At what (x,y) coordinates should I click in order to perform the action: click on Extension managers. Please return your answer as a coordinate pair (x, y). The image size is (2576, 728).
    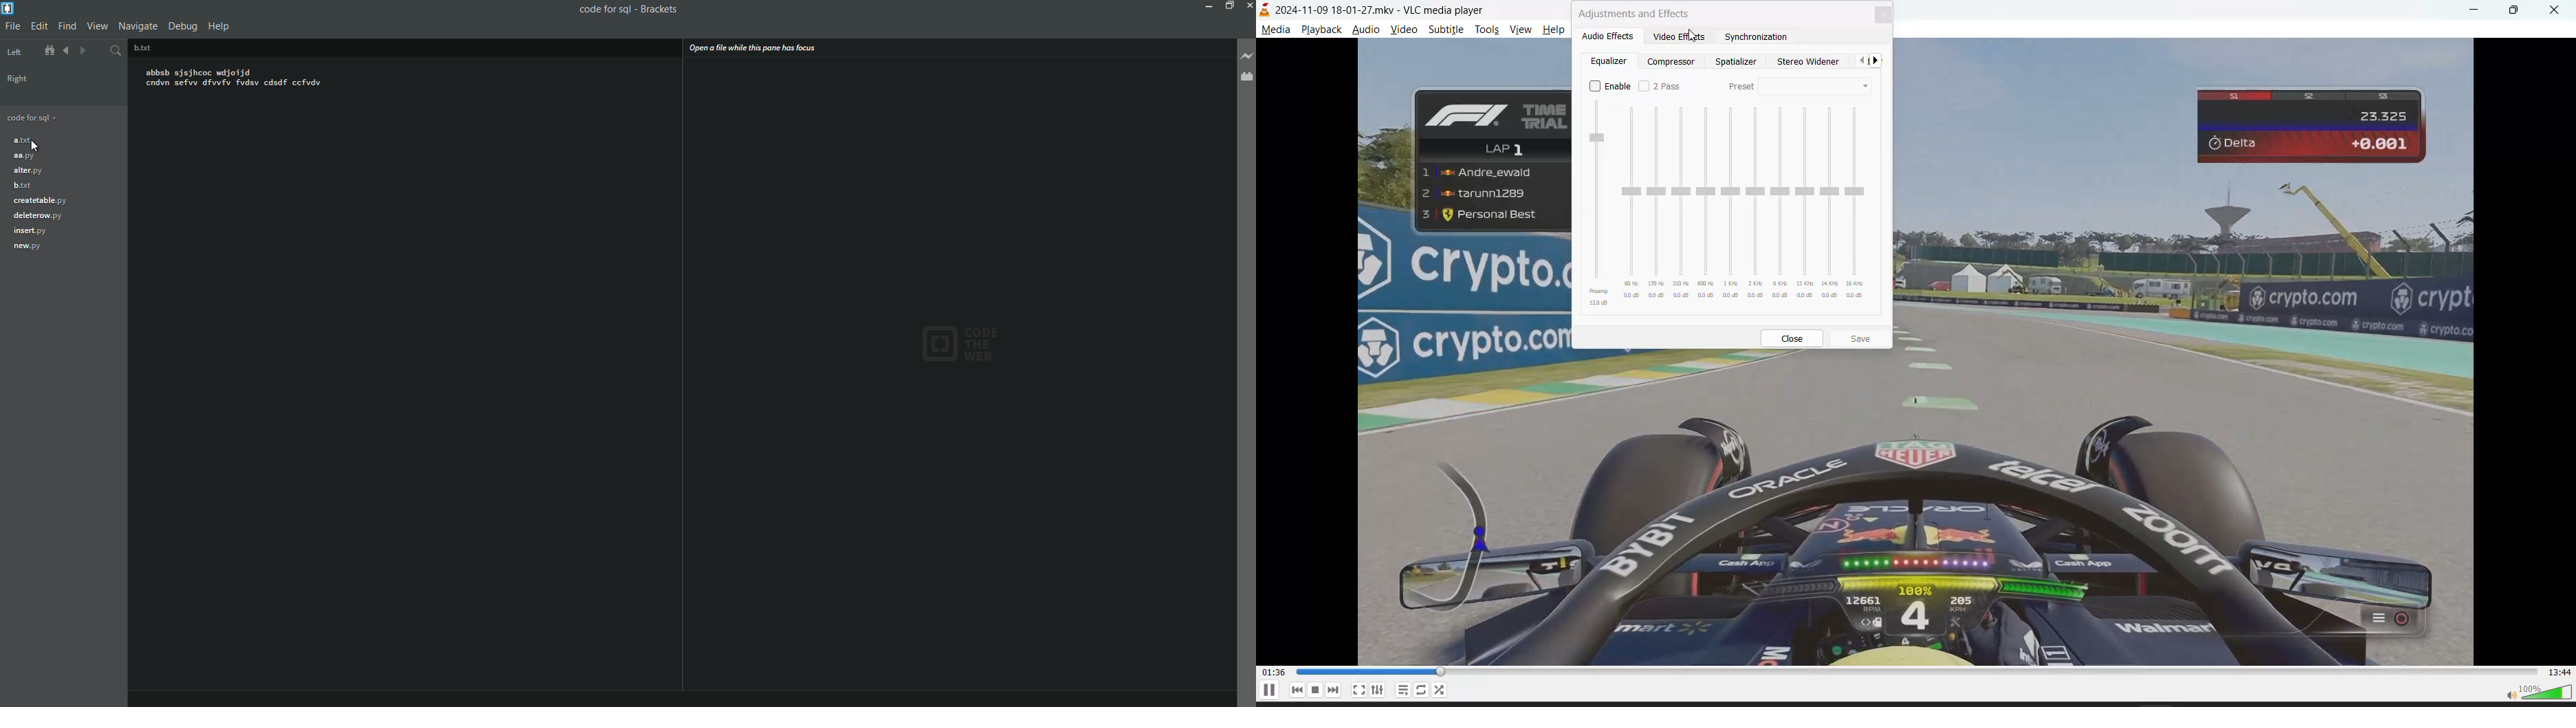
    Looking at the image, I should click on (1246, 79).